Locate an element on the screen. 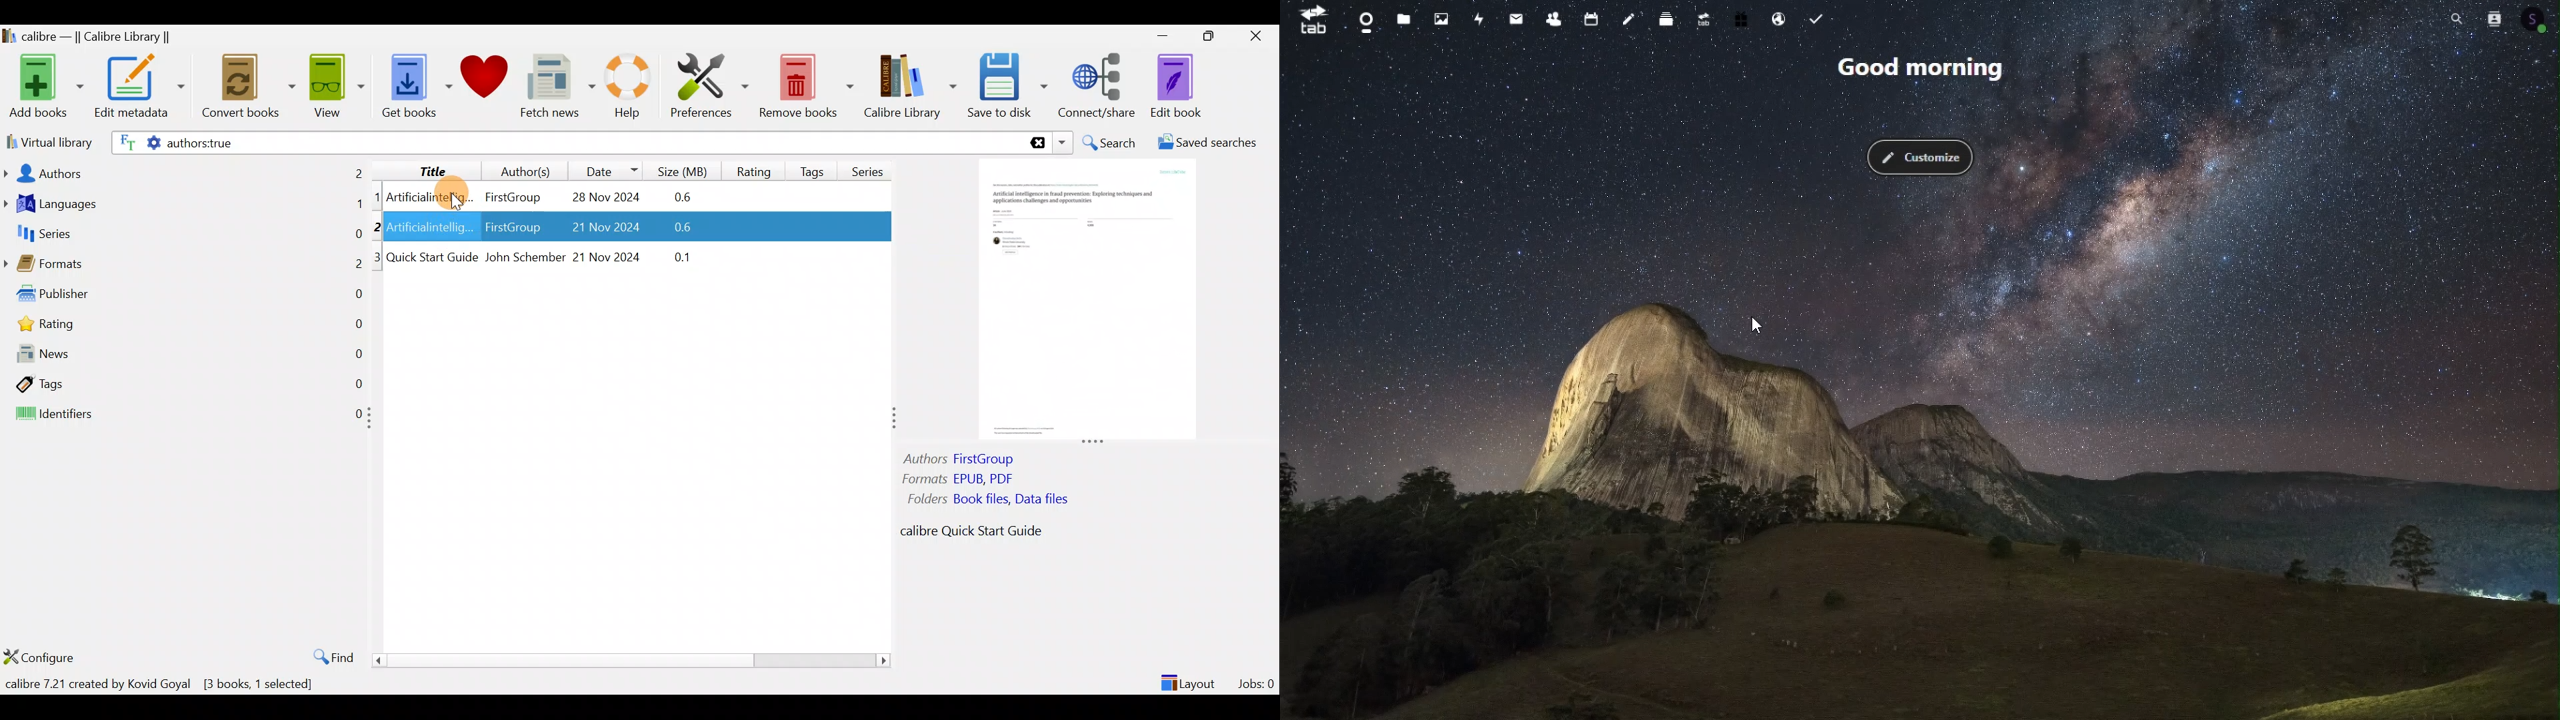 This screenshot has width=2576, height=728. Remove books is located at coordinates (807, 85).